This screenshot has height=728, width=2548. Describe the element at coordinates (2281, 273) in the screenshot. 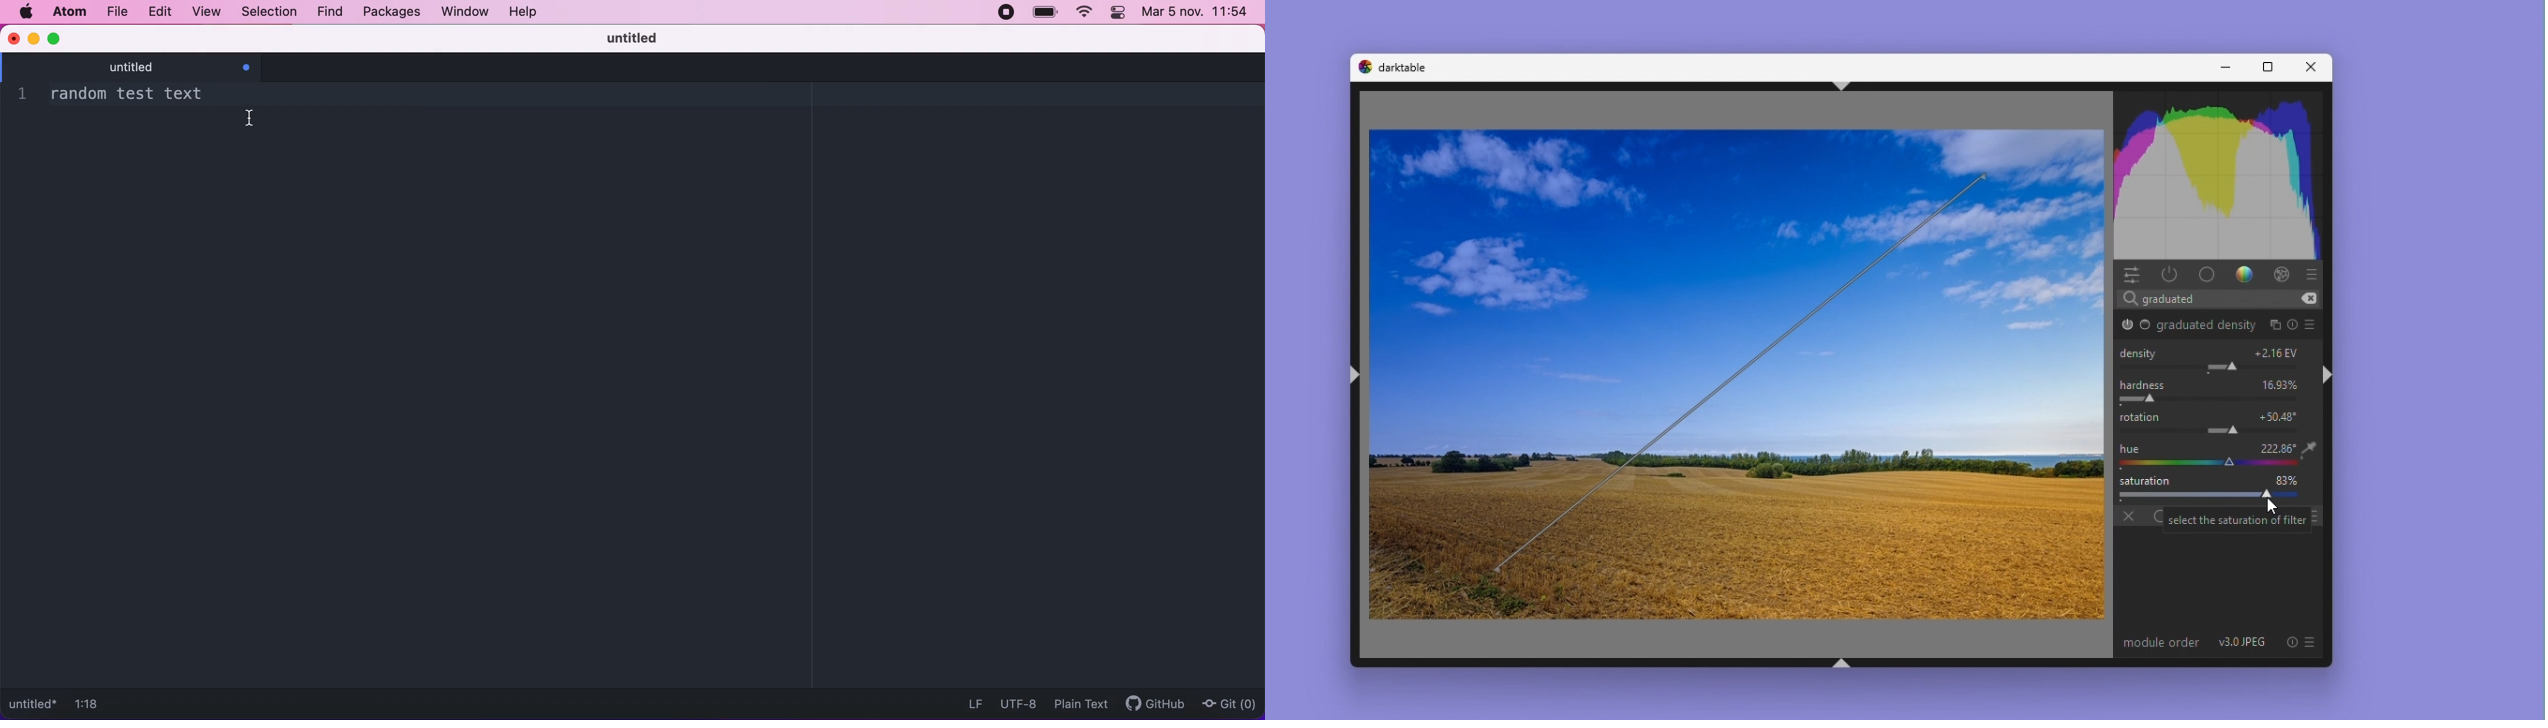

I see `effect` at that location.